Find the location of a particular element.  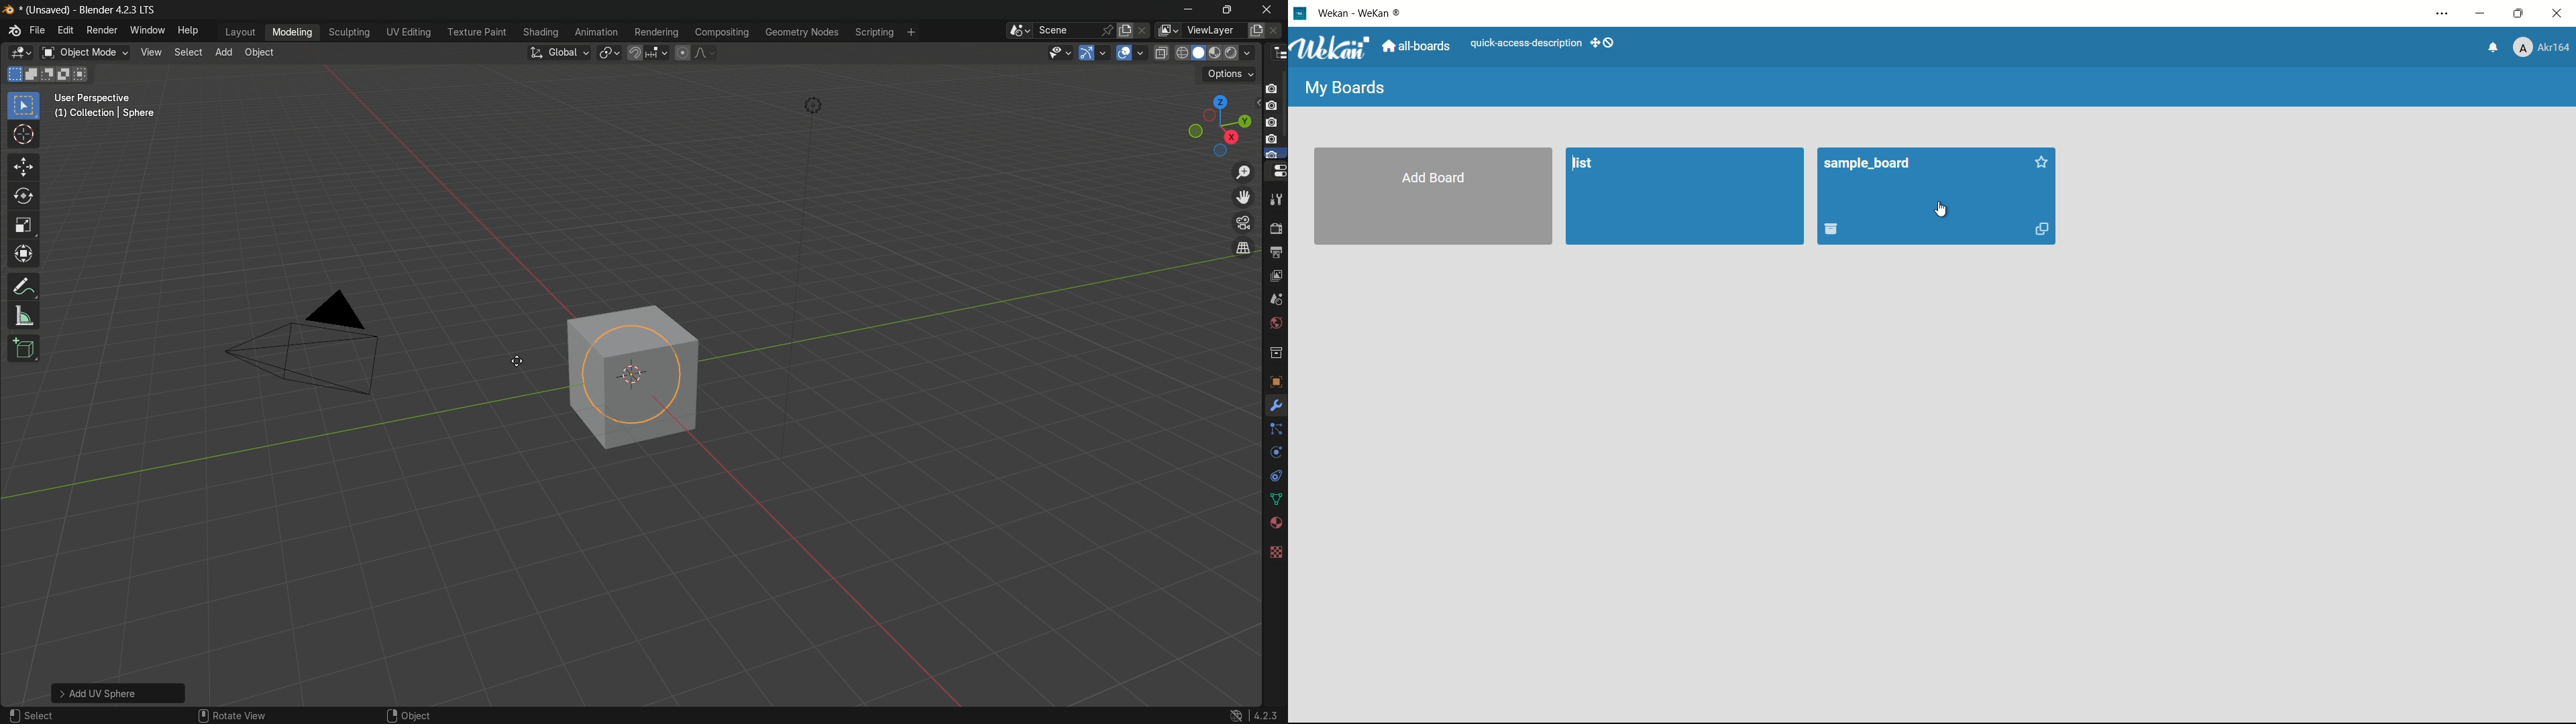

outliner is located at coordinates (1275, 54).